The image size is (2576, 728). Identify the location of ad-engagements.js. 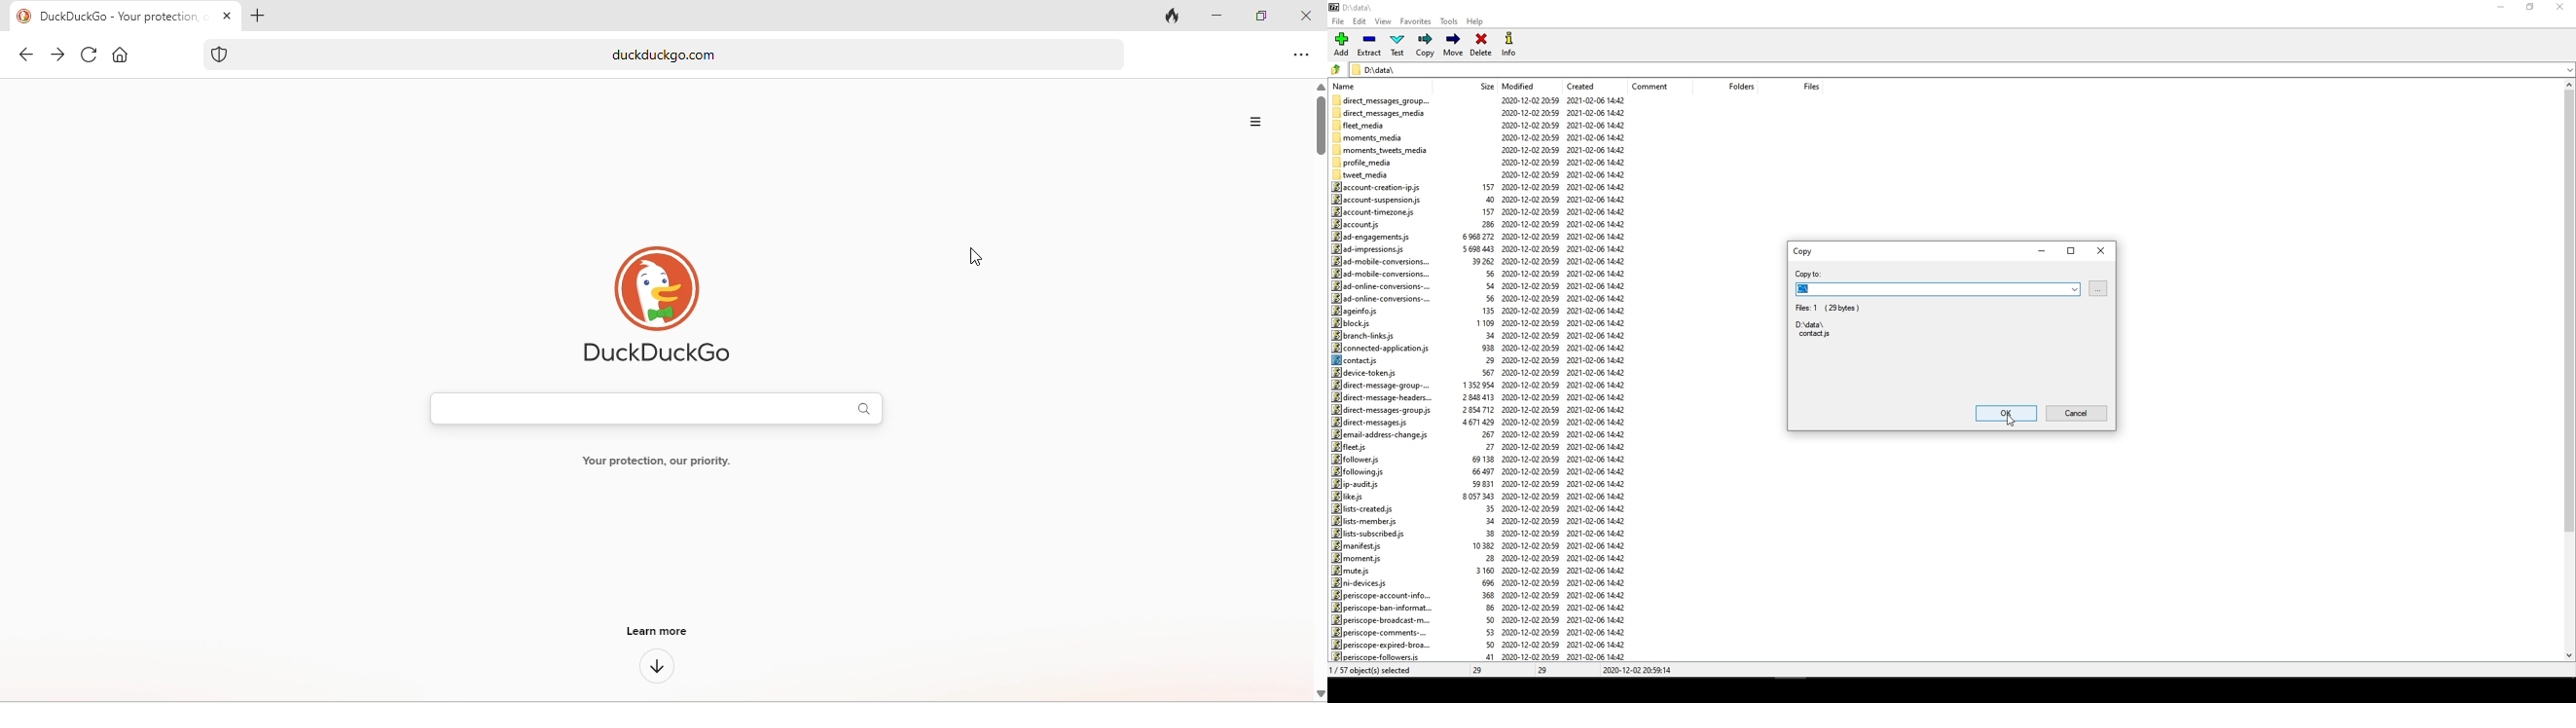
(1370, 236).